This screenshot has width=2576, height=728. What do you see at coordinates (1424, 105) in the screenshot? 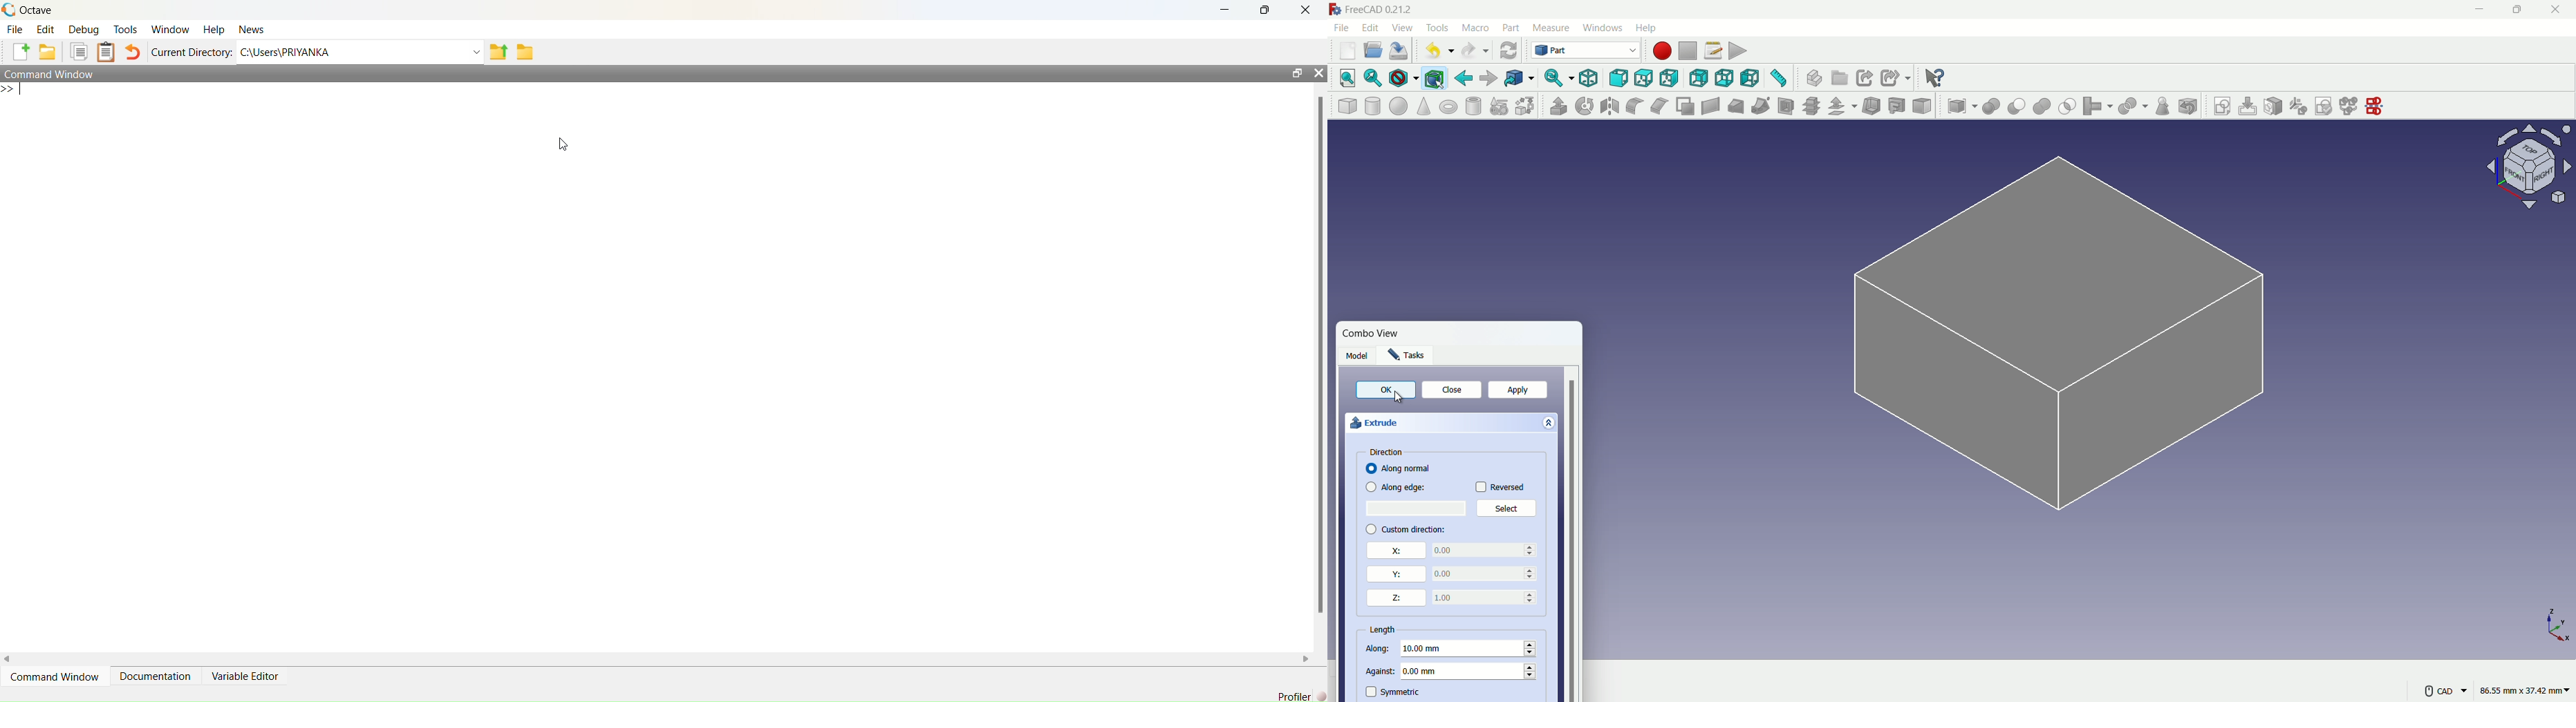
I see `cone` at bounding box center [1424, 105].